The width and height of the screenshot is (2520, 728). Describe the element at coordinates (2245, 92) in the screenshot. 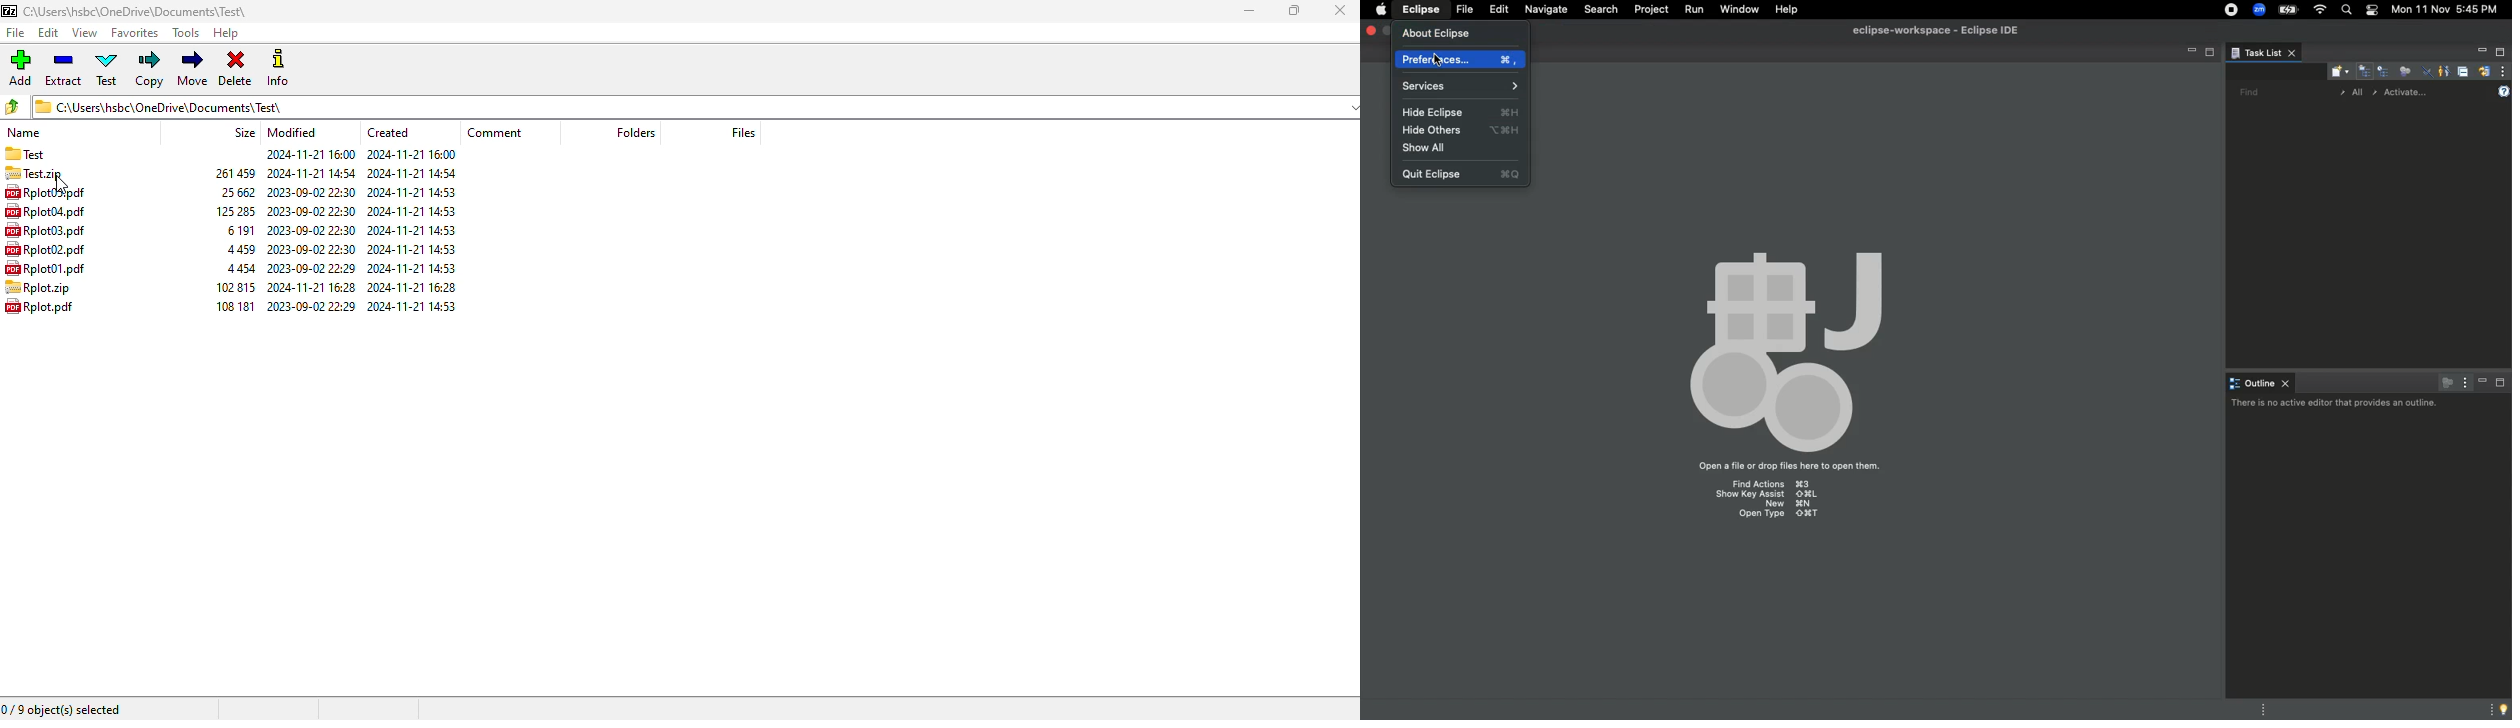

I see `Find` at that location.